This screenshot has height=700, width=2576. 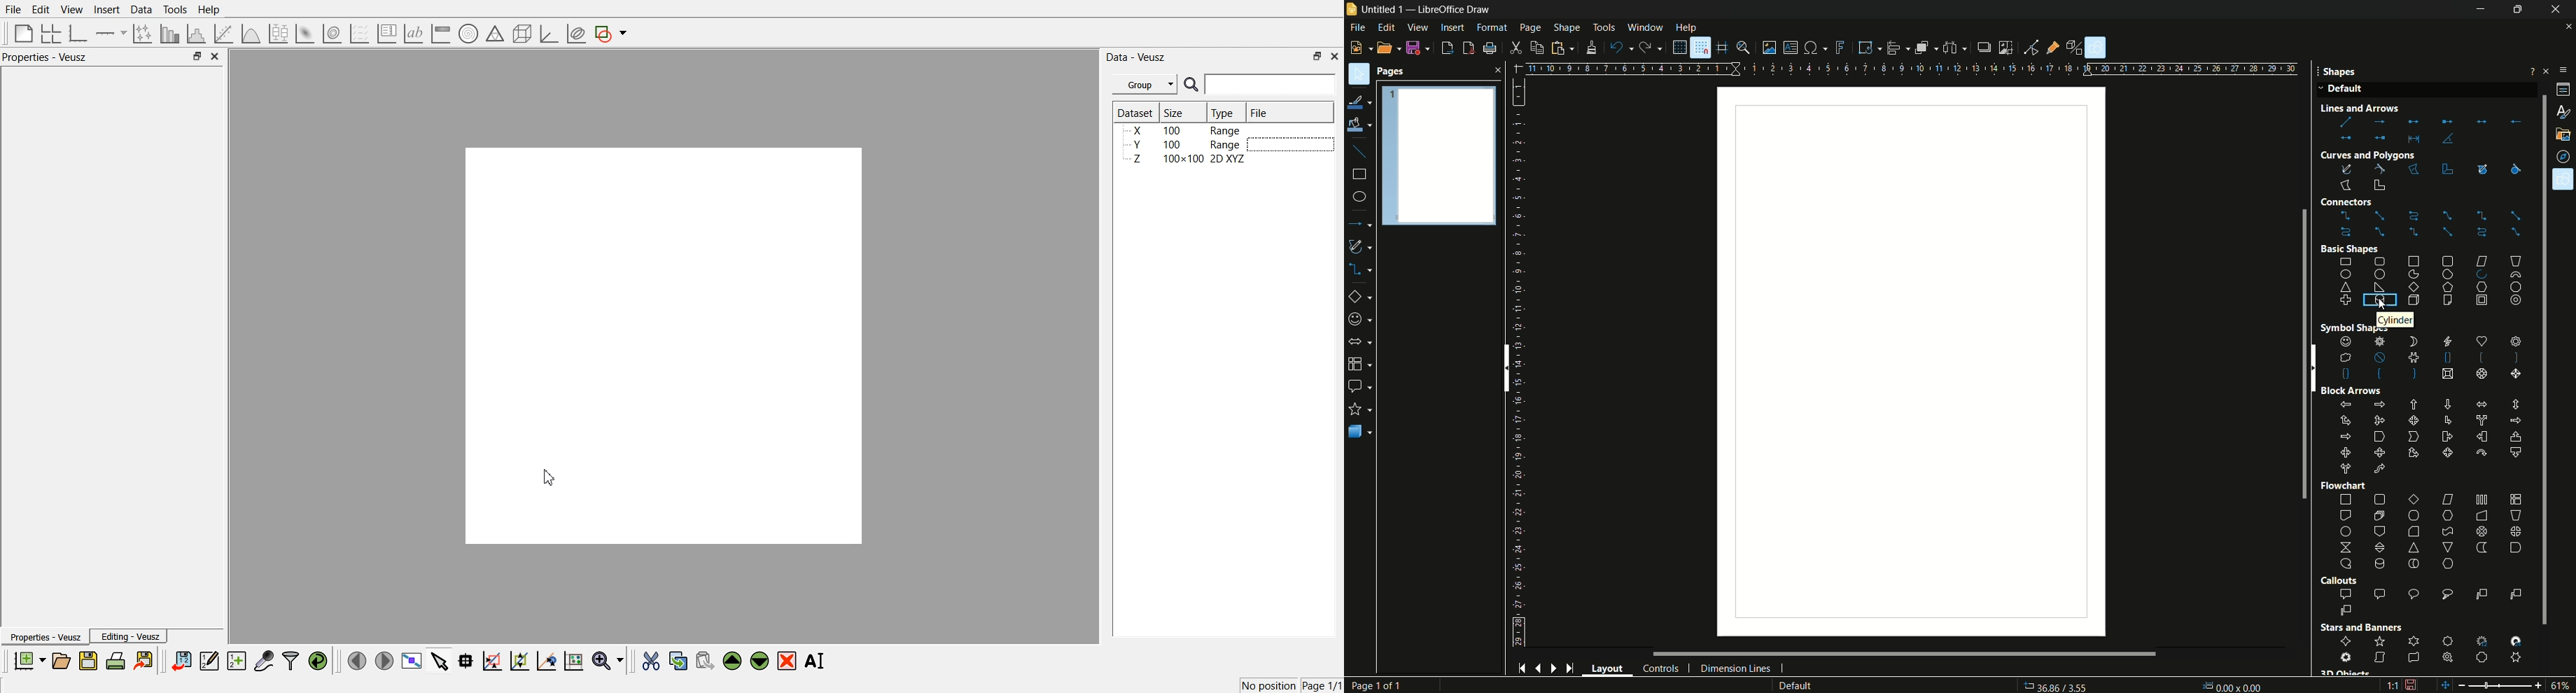 What do you see at coordinates (1789, 47) in the screenshot?
I see `insert textbox` at bounding box center [1789, 47].